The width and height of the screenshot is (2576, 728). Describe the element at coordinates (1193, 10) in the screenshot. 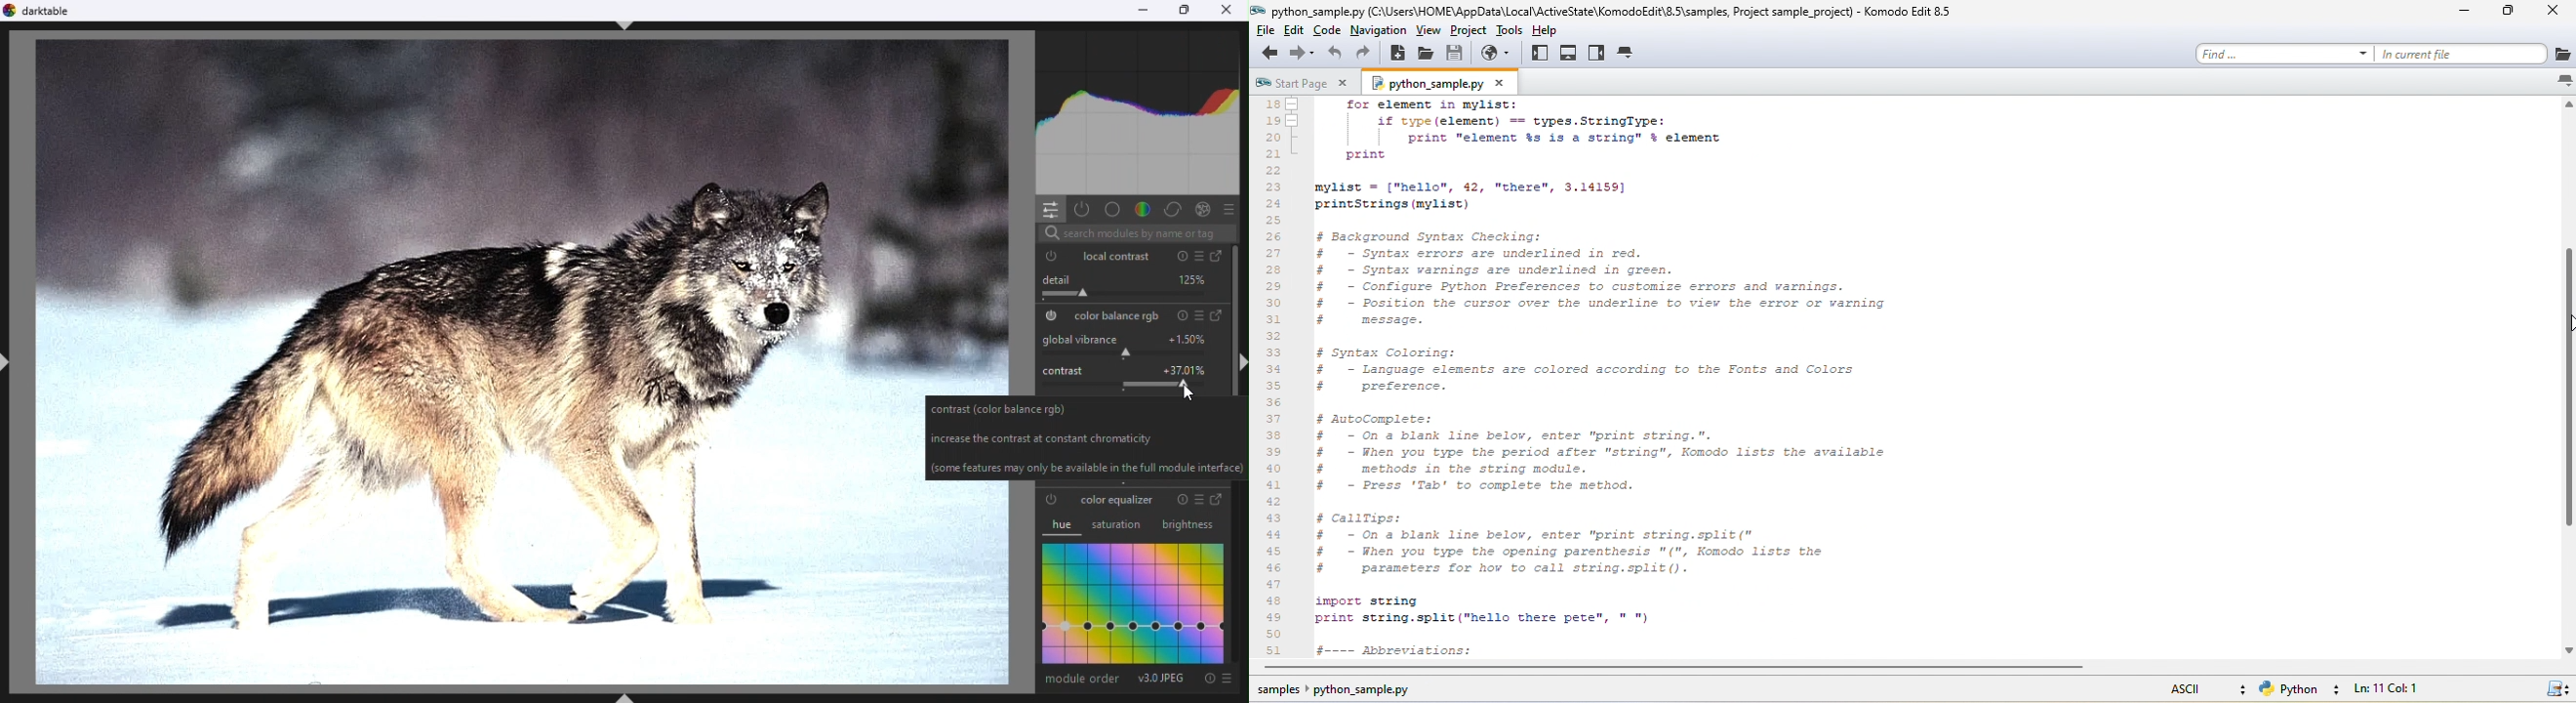

I see `maximize` at that location.